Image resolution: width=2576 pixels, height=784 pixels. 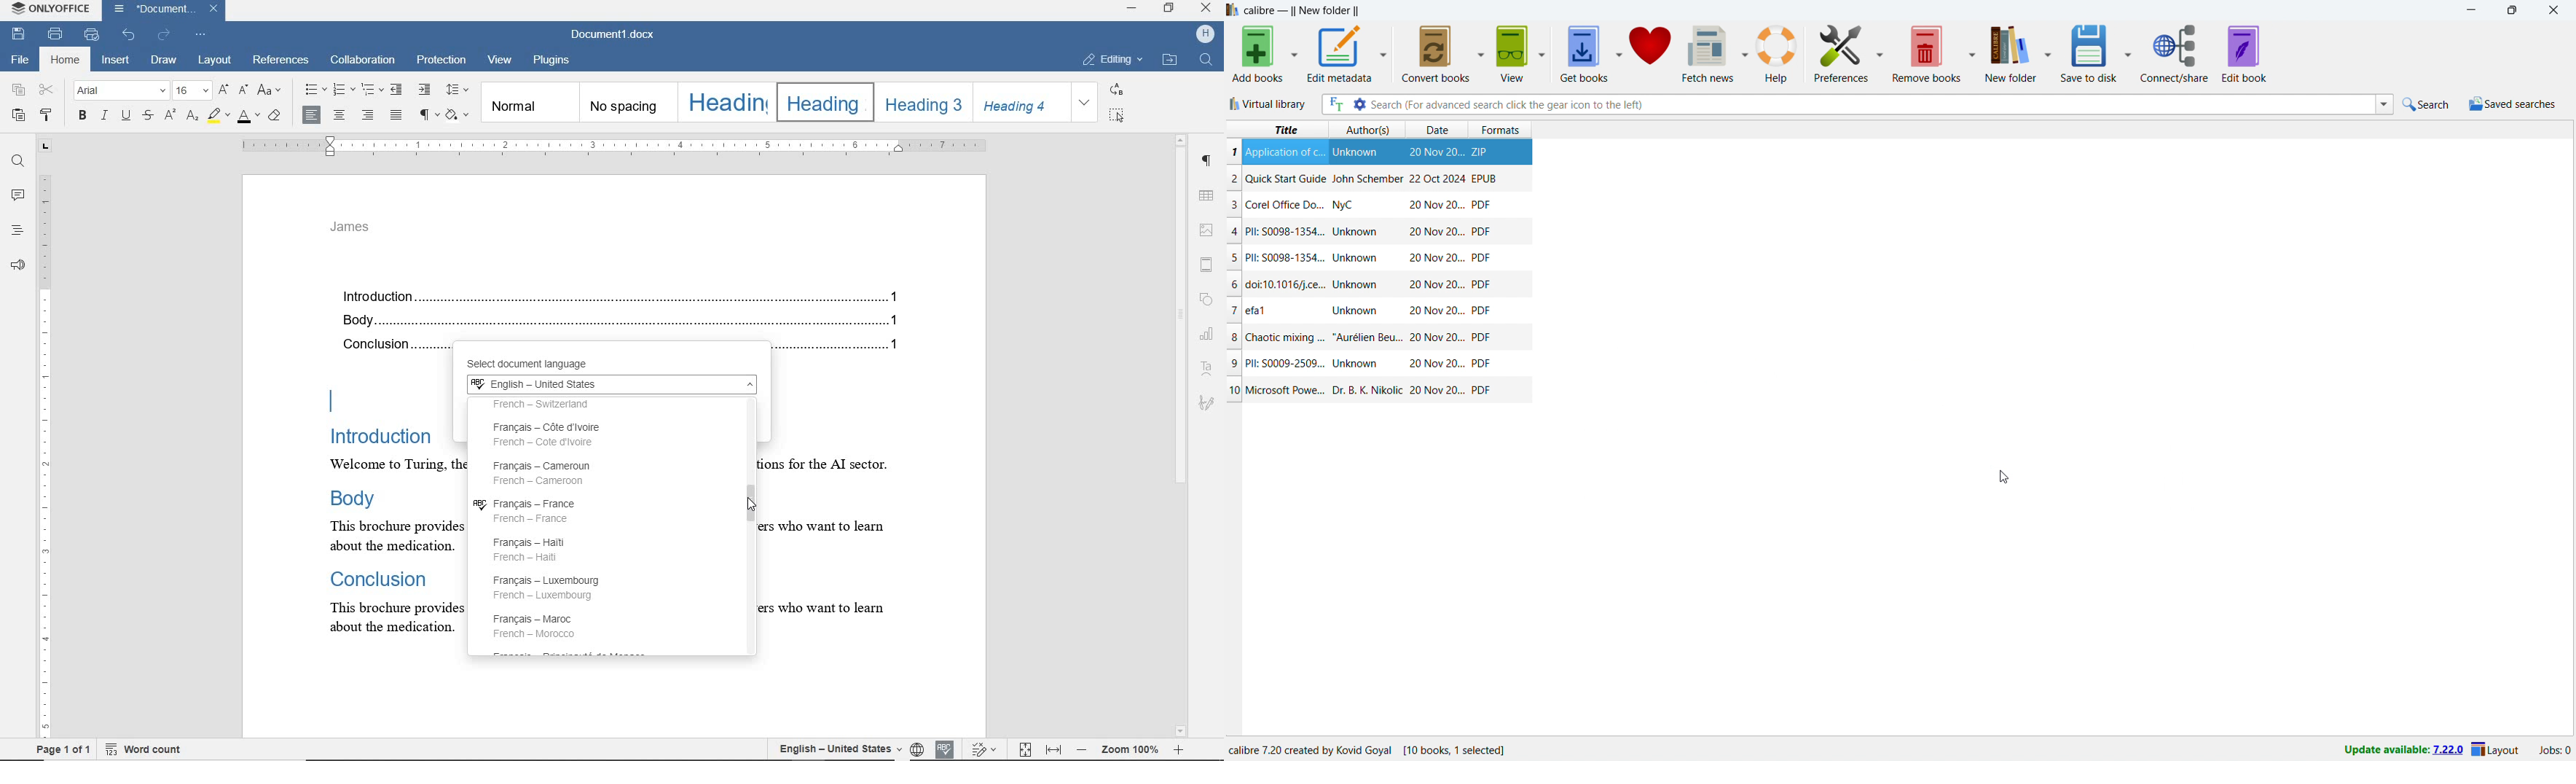 What do you see at coordinates (1358, 104) in the screenshot?
I see `advanced search` at bounding box center [1358, 104].